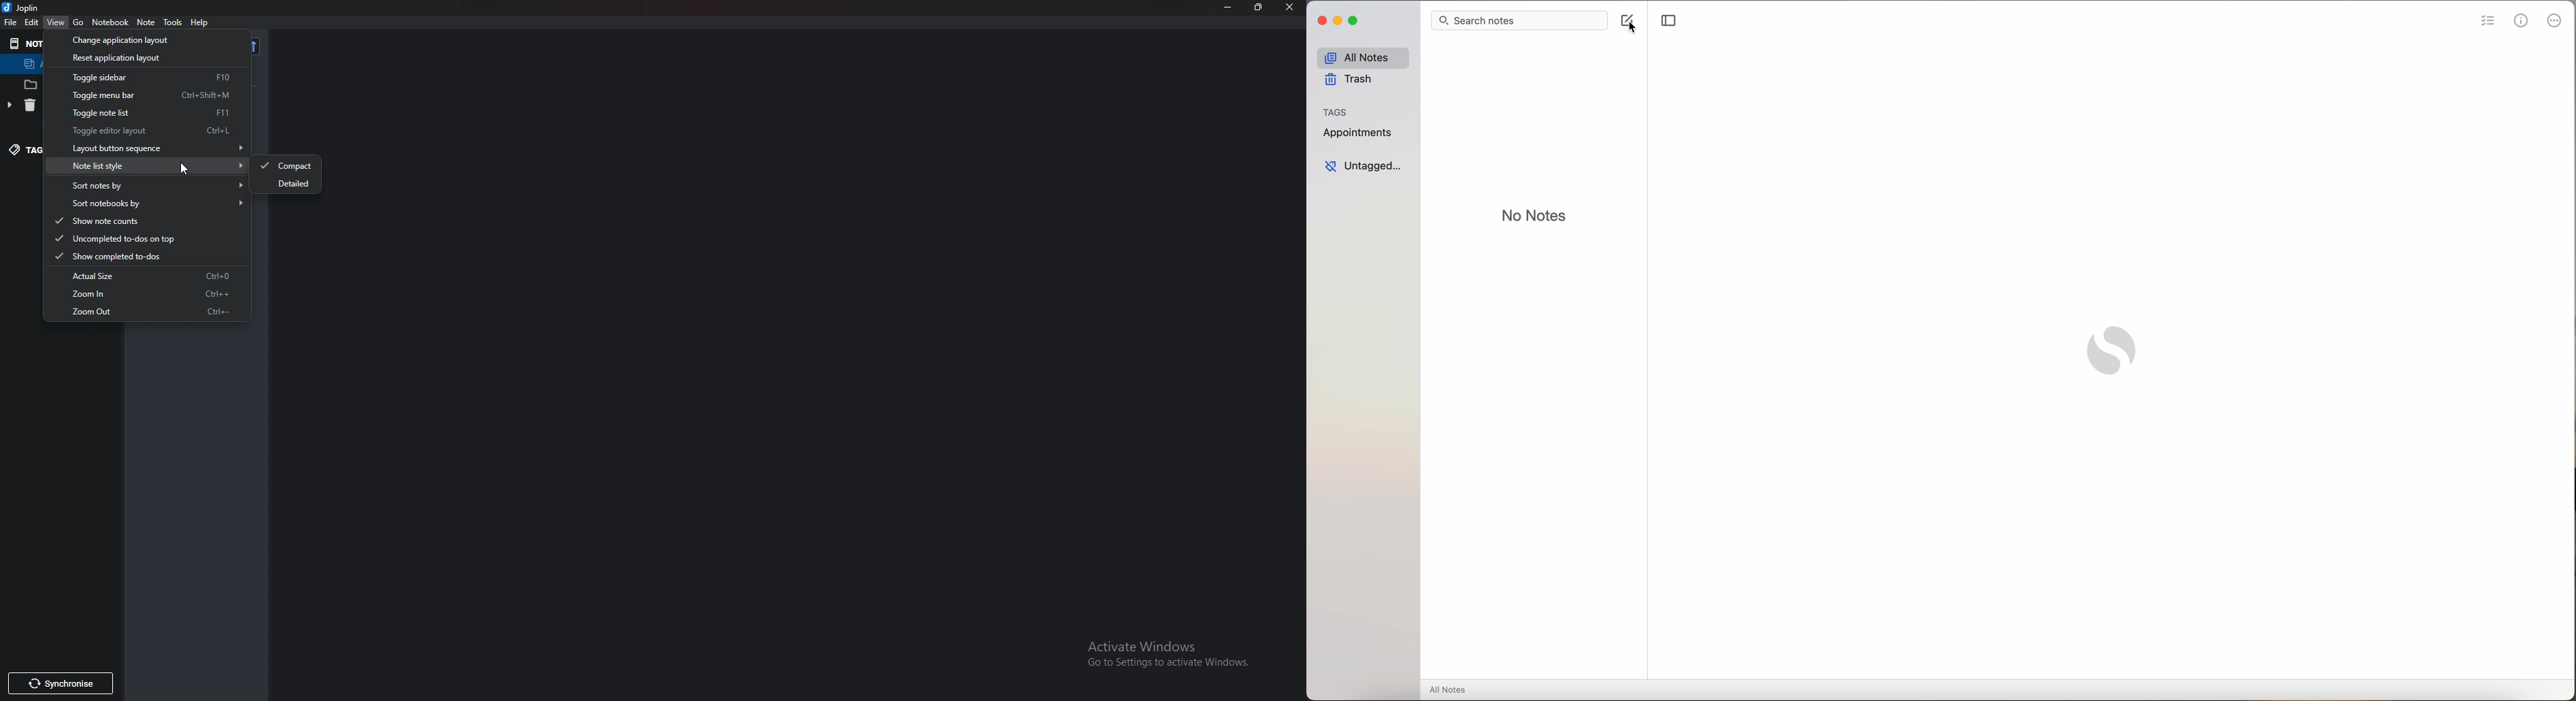 This screenshot has height=728, width=2576. I want to click on Resize, so click(1259, 7).